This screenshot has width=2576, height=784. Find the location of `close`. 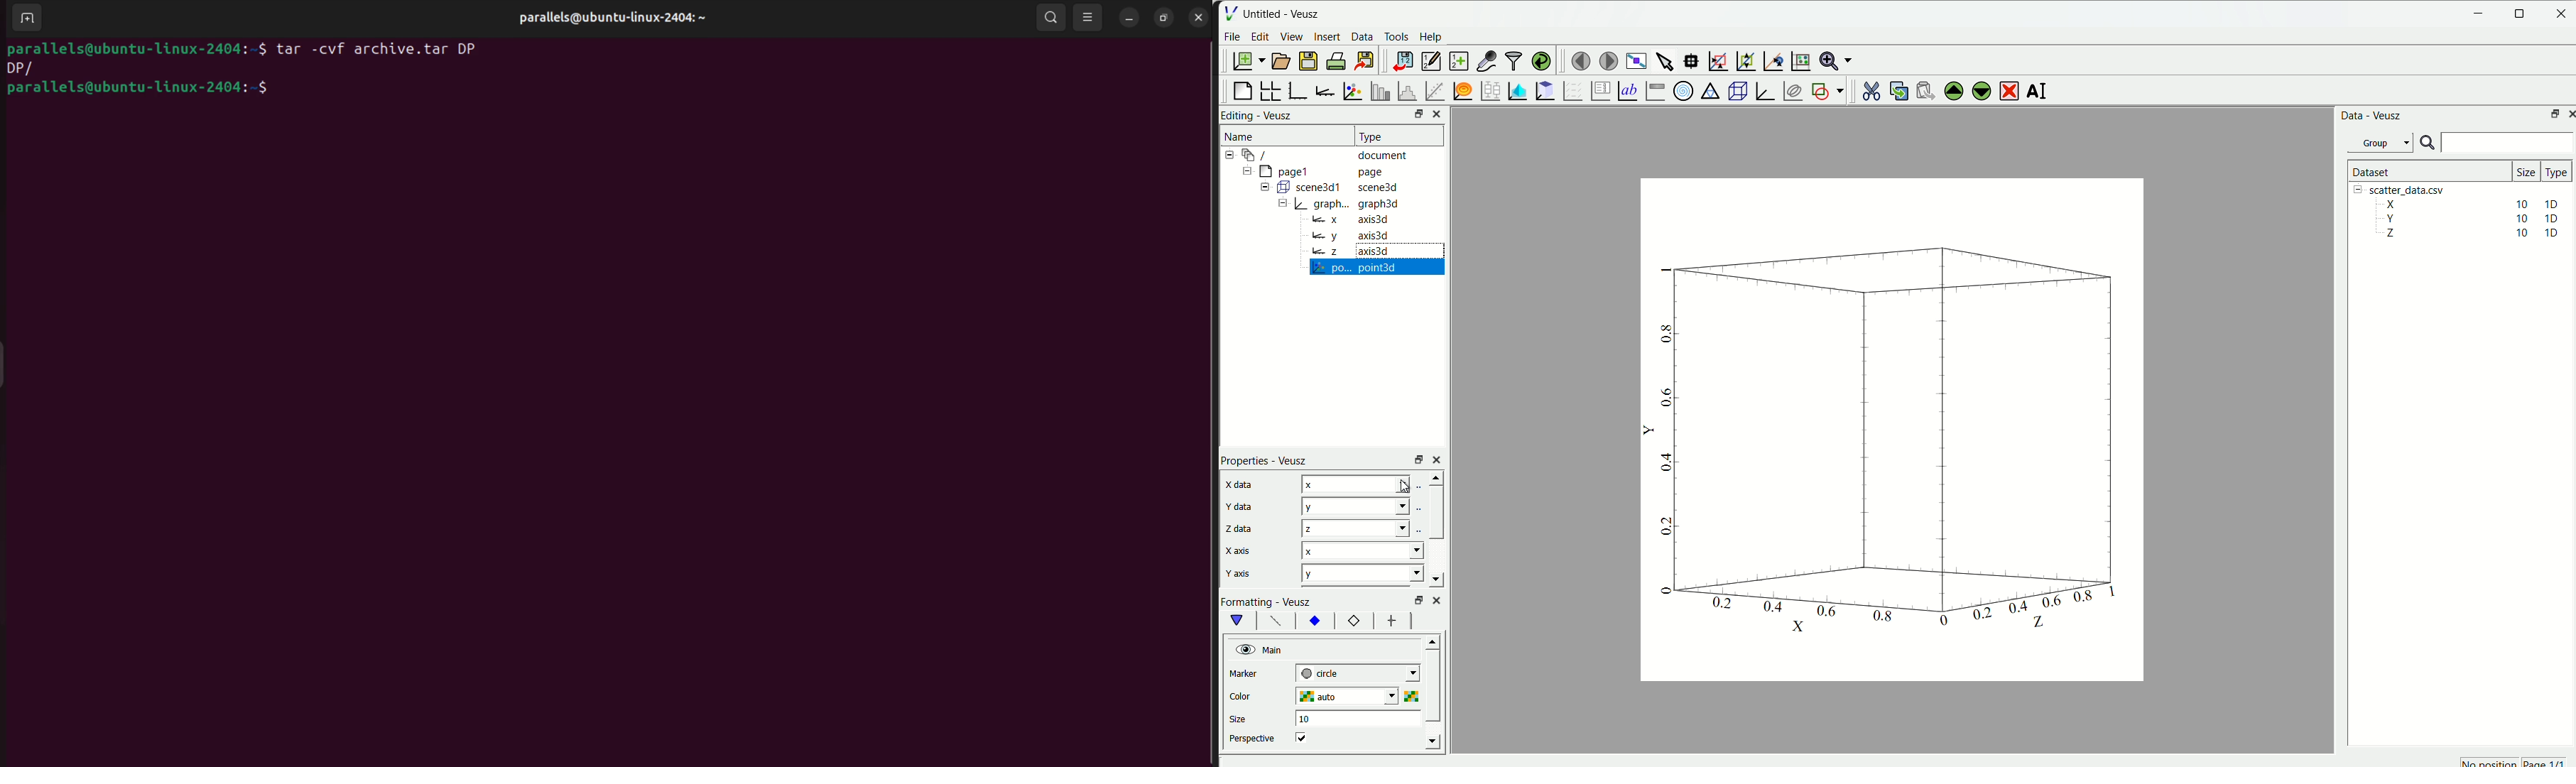

close is located at coordinates (1435, 114).